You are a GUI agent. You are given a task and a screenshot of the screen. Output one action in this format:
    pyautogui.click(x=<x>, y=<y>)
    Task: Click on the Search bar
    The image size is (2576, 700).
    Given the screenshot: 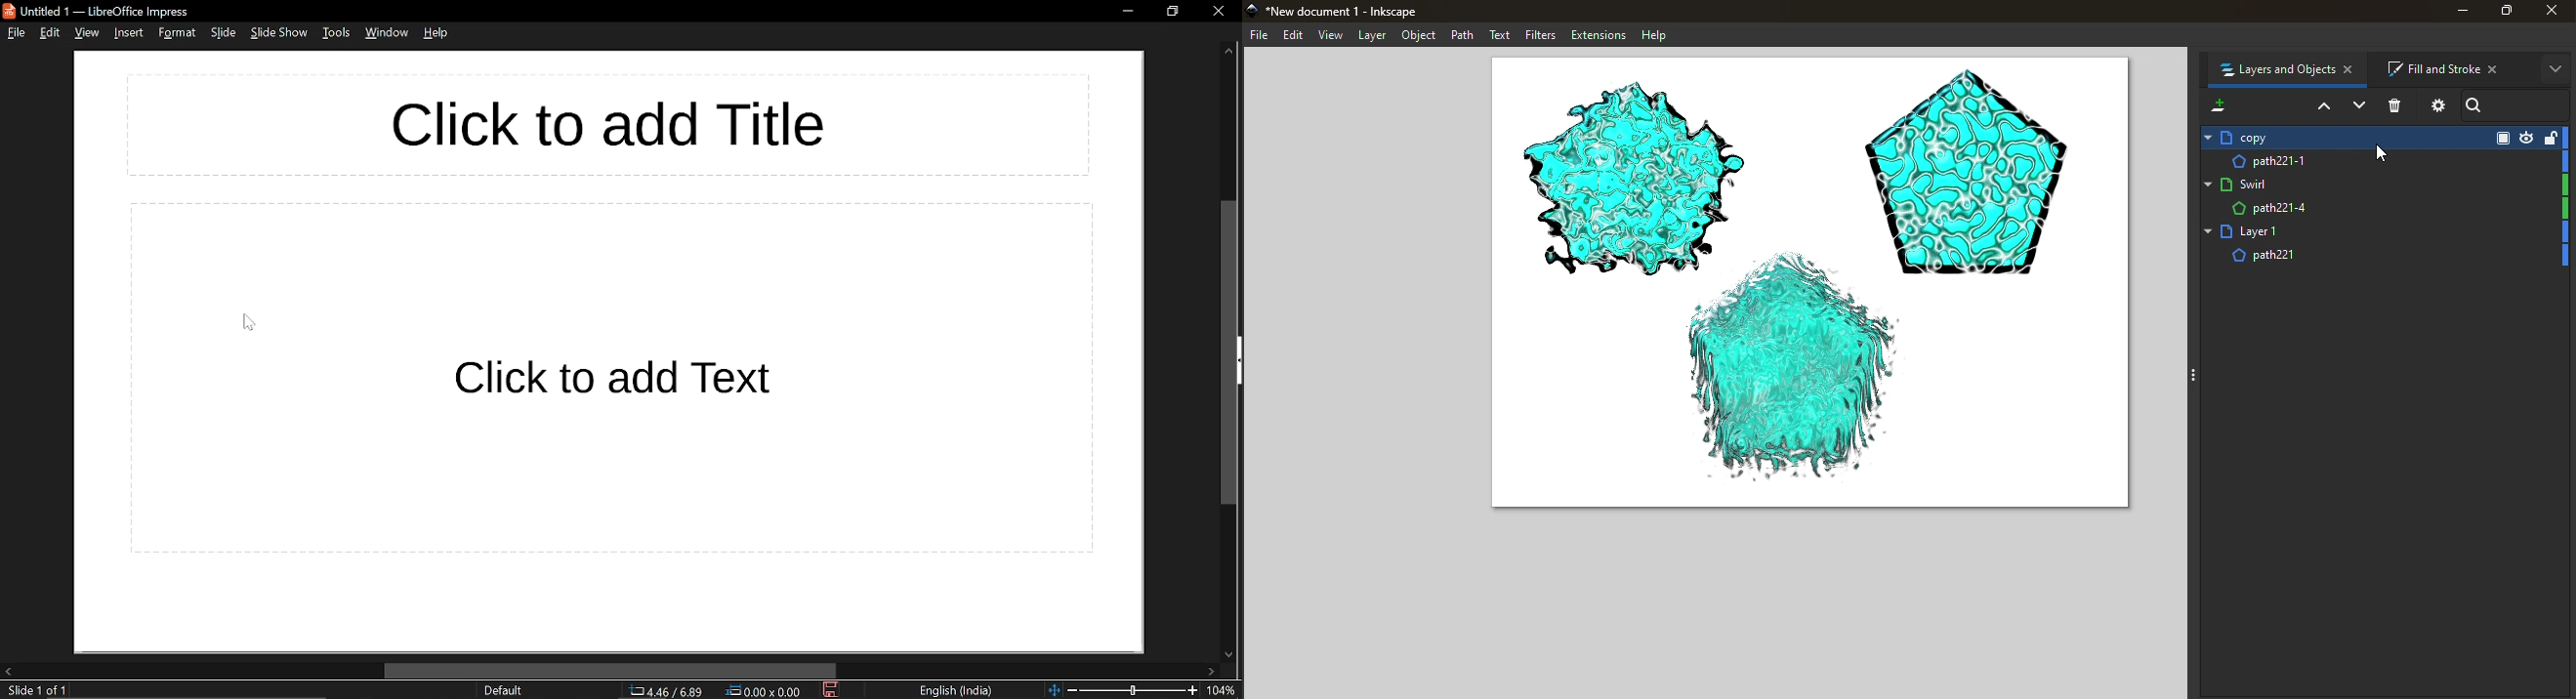 What is the action you would take?
    pyautogui.click(x=2519, y=103)
    